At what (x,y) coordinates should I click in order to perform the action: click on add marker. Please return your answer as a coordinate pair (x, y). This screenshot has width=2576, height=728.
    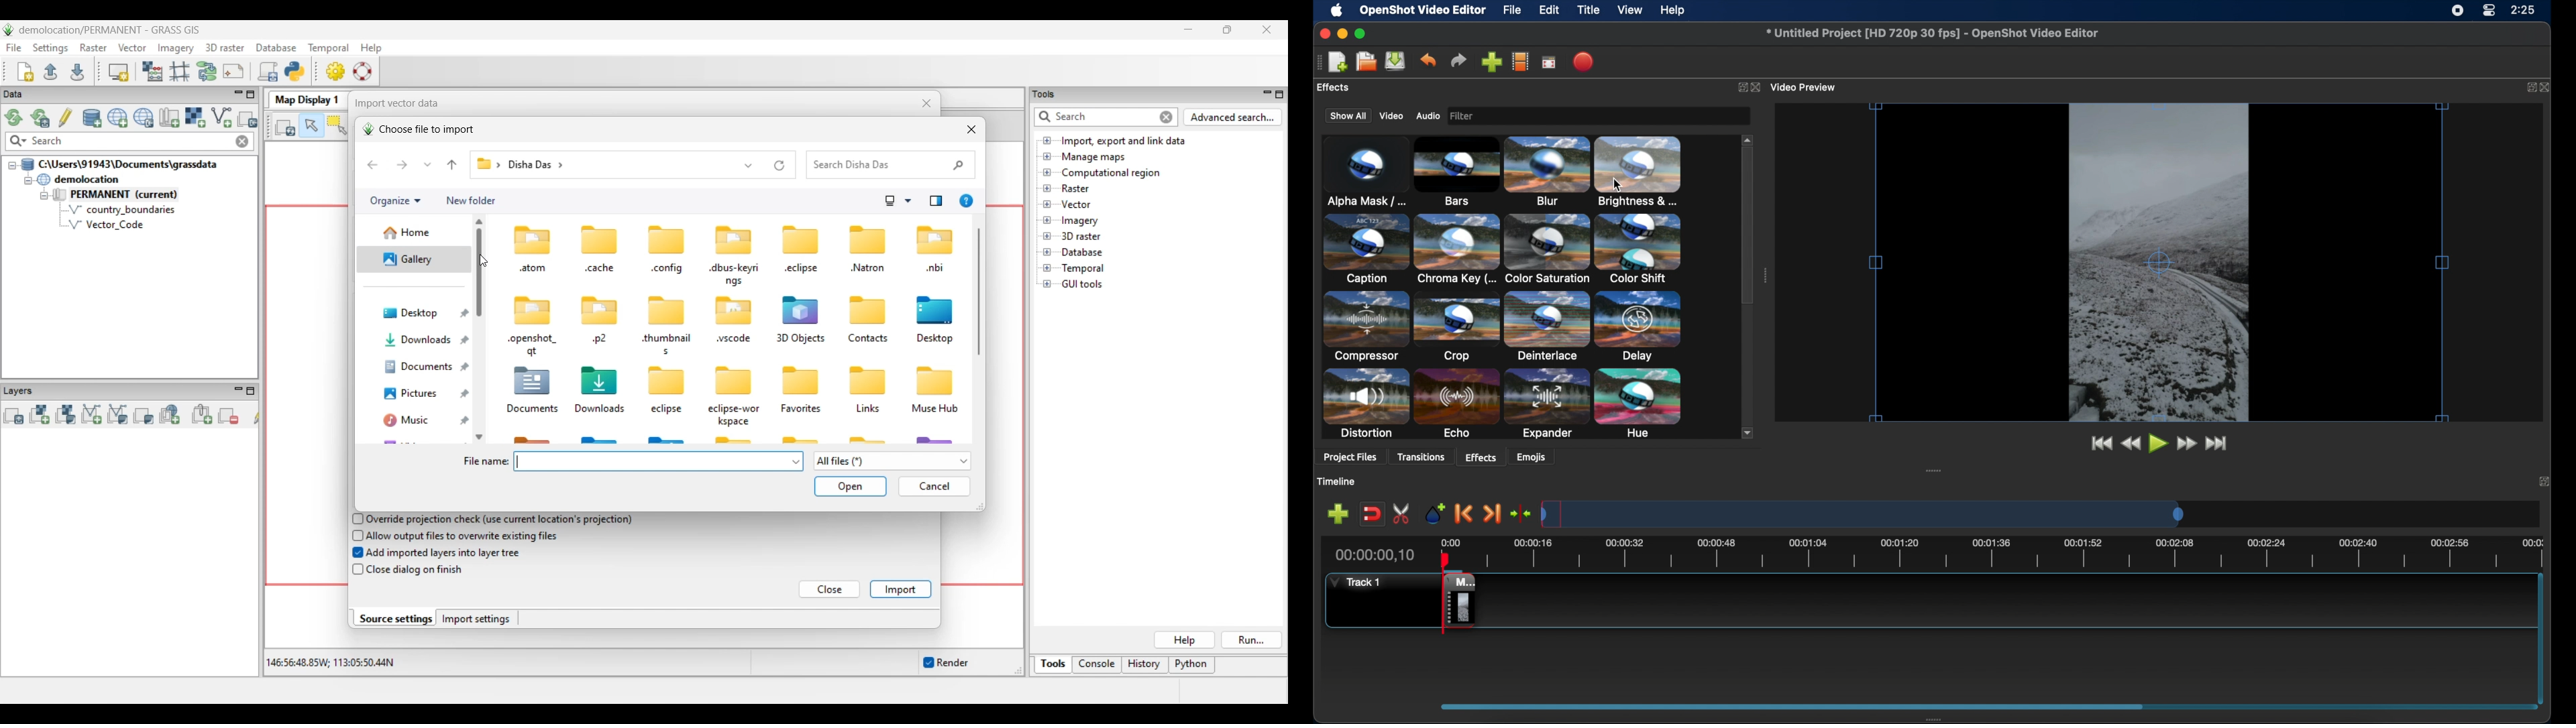
    Looking at the image, I should click on (1434, 512).